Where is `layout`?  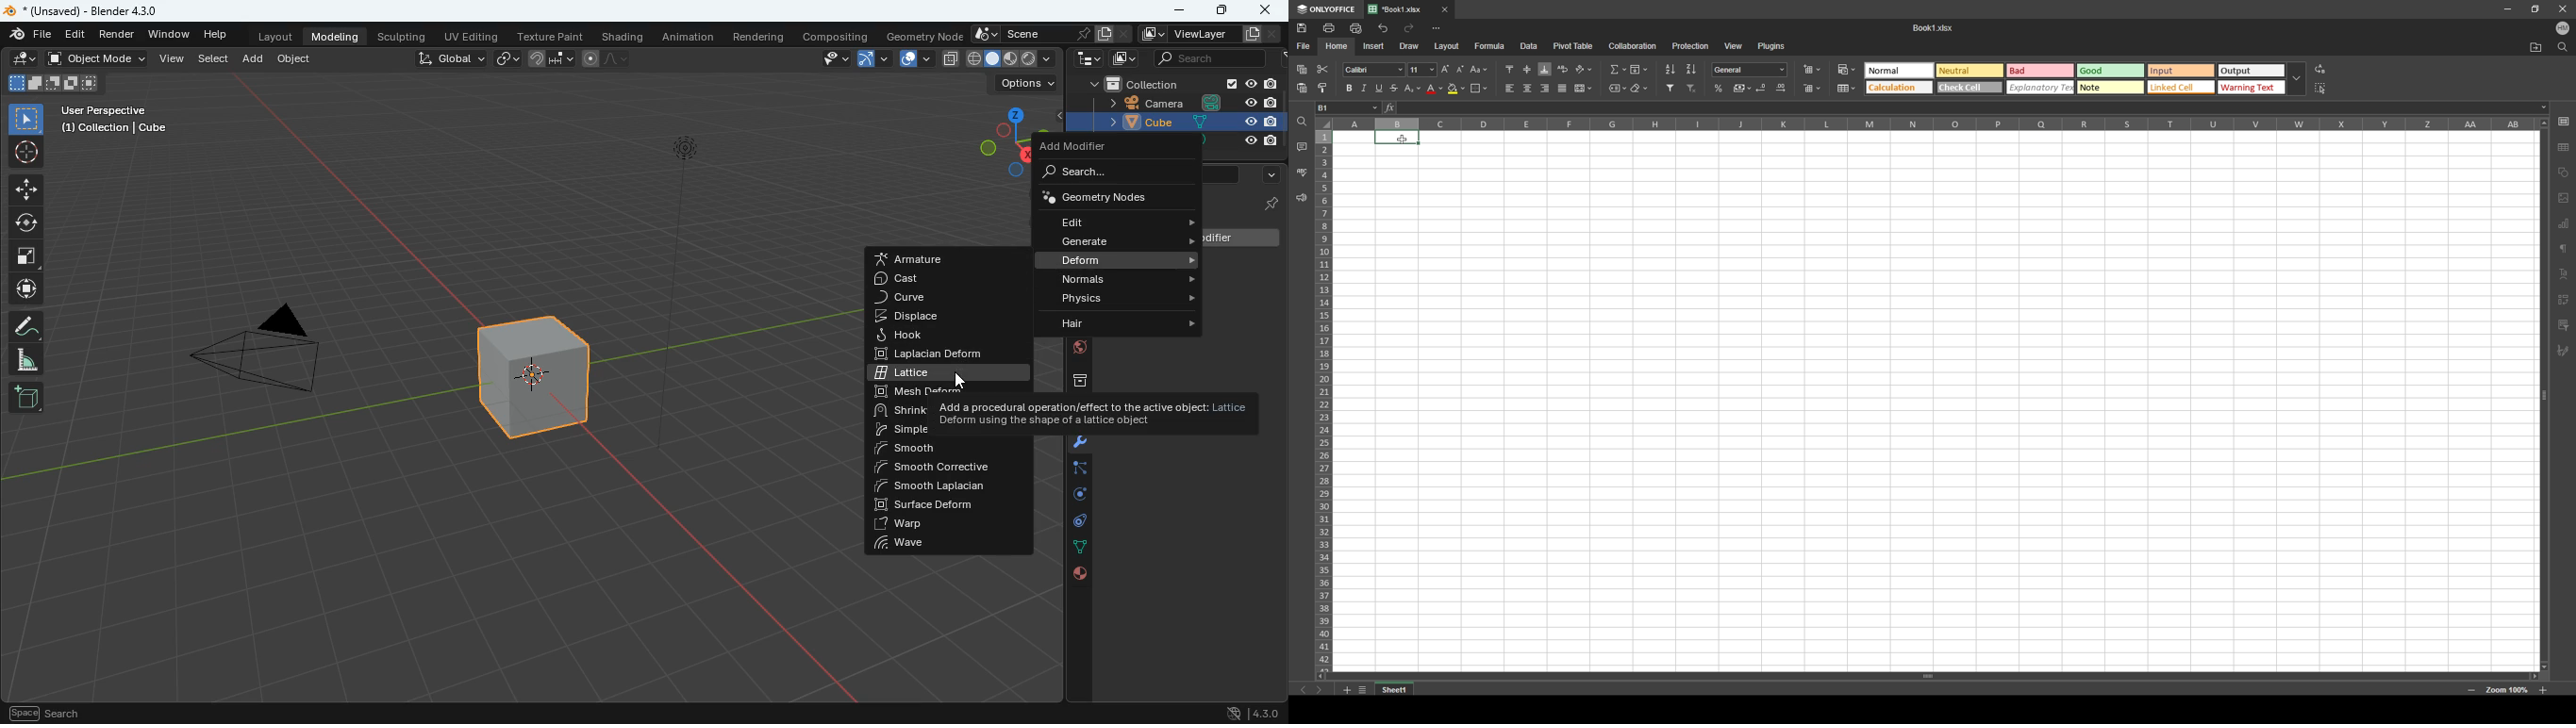
layout is located at coordinates (1447, 47).